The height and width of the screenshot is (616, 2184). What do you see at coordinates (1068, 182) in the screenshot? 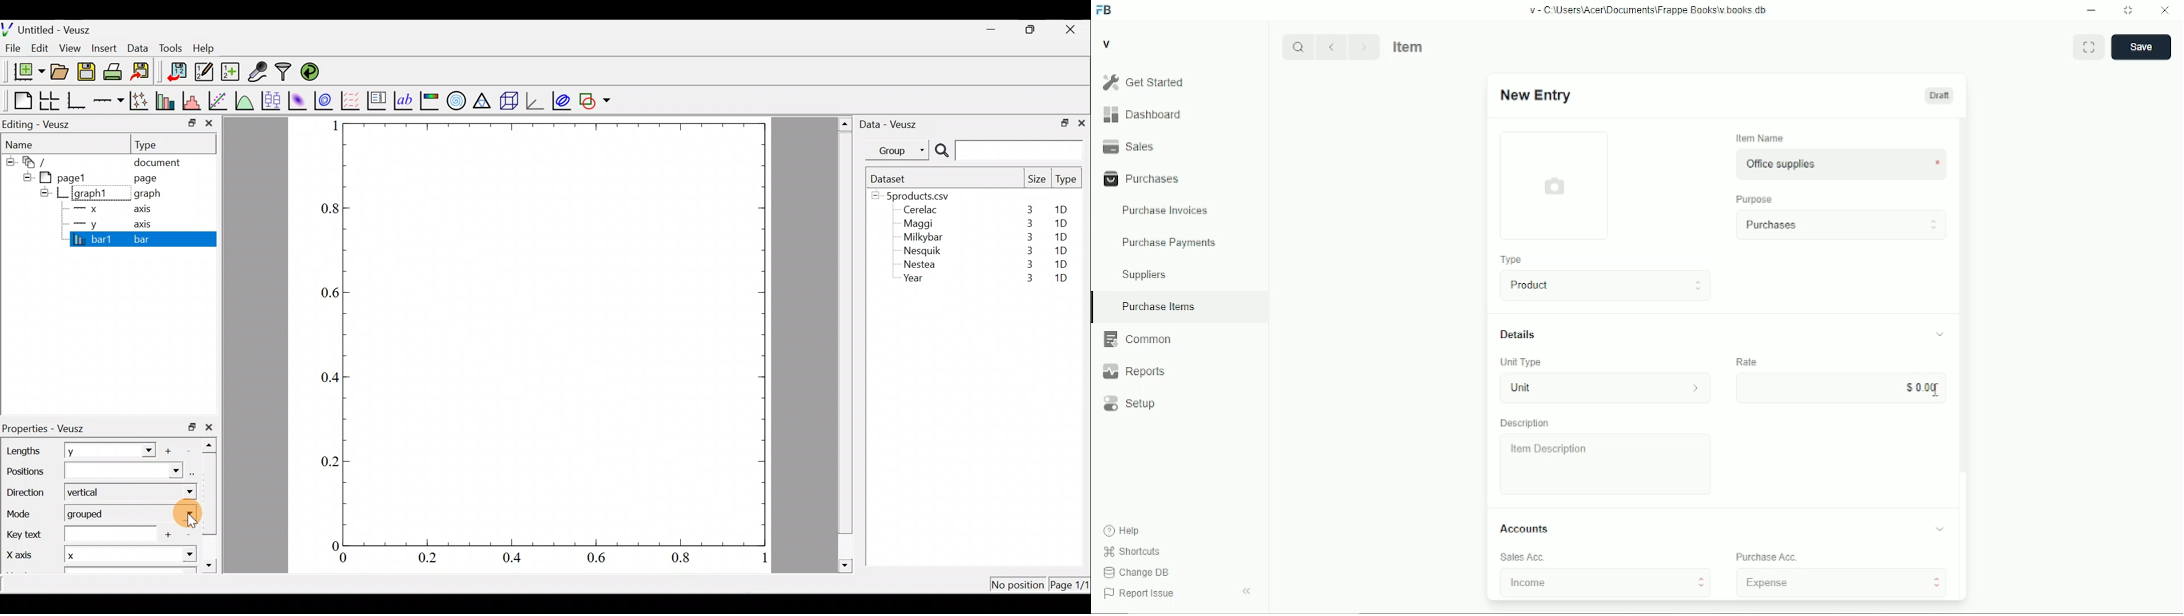
I see `Type` at bounding box center [1068, 182].